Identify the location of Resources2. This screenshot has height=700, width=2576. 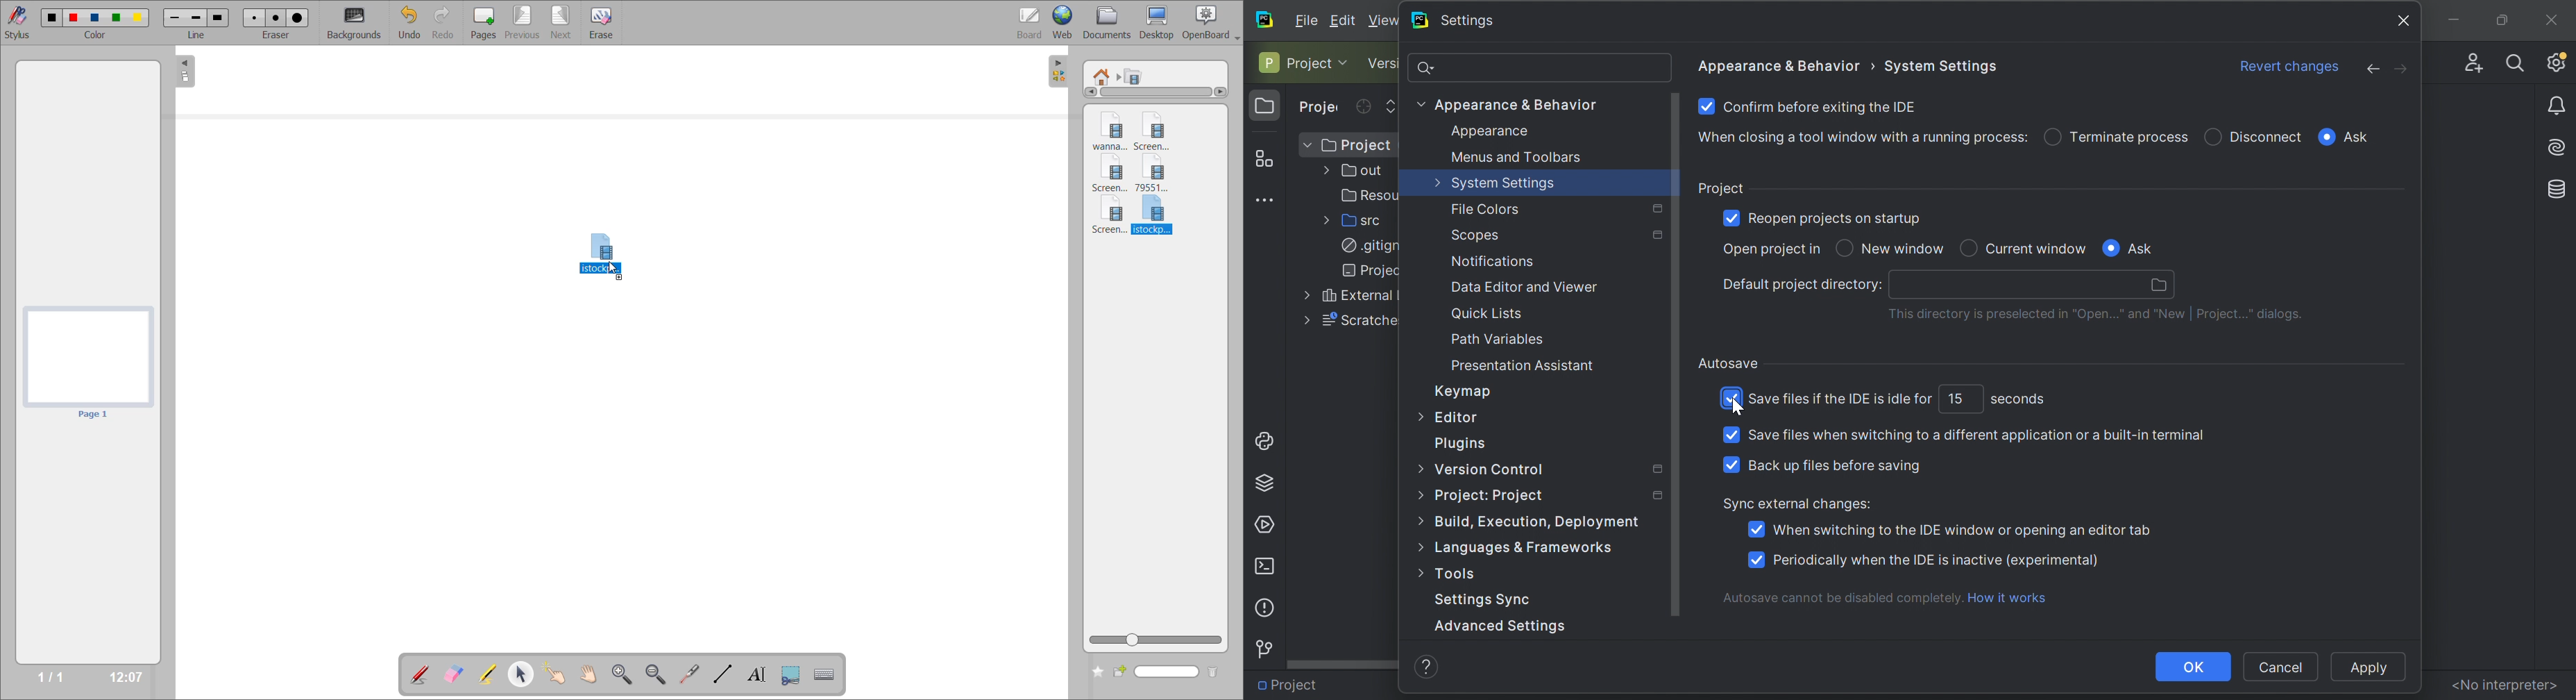
(1364, 195).